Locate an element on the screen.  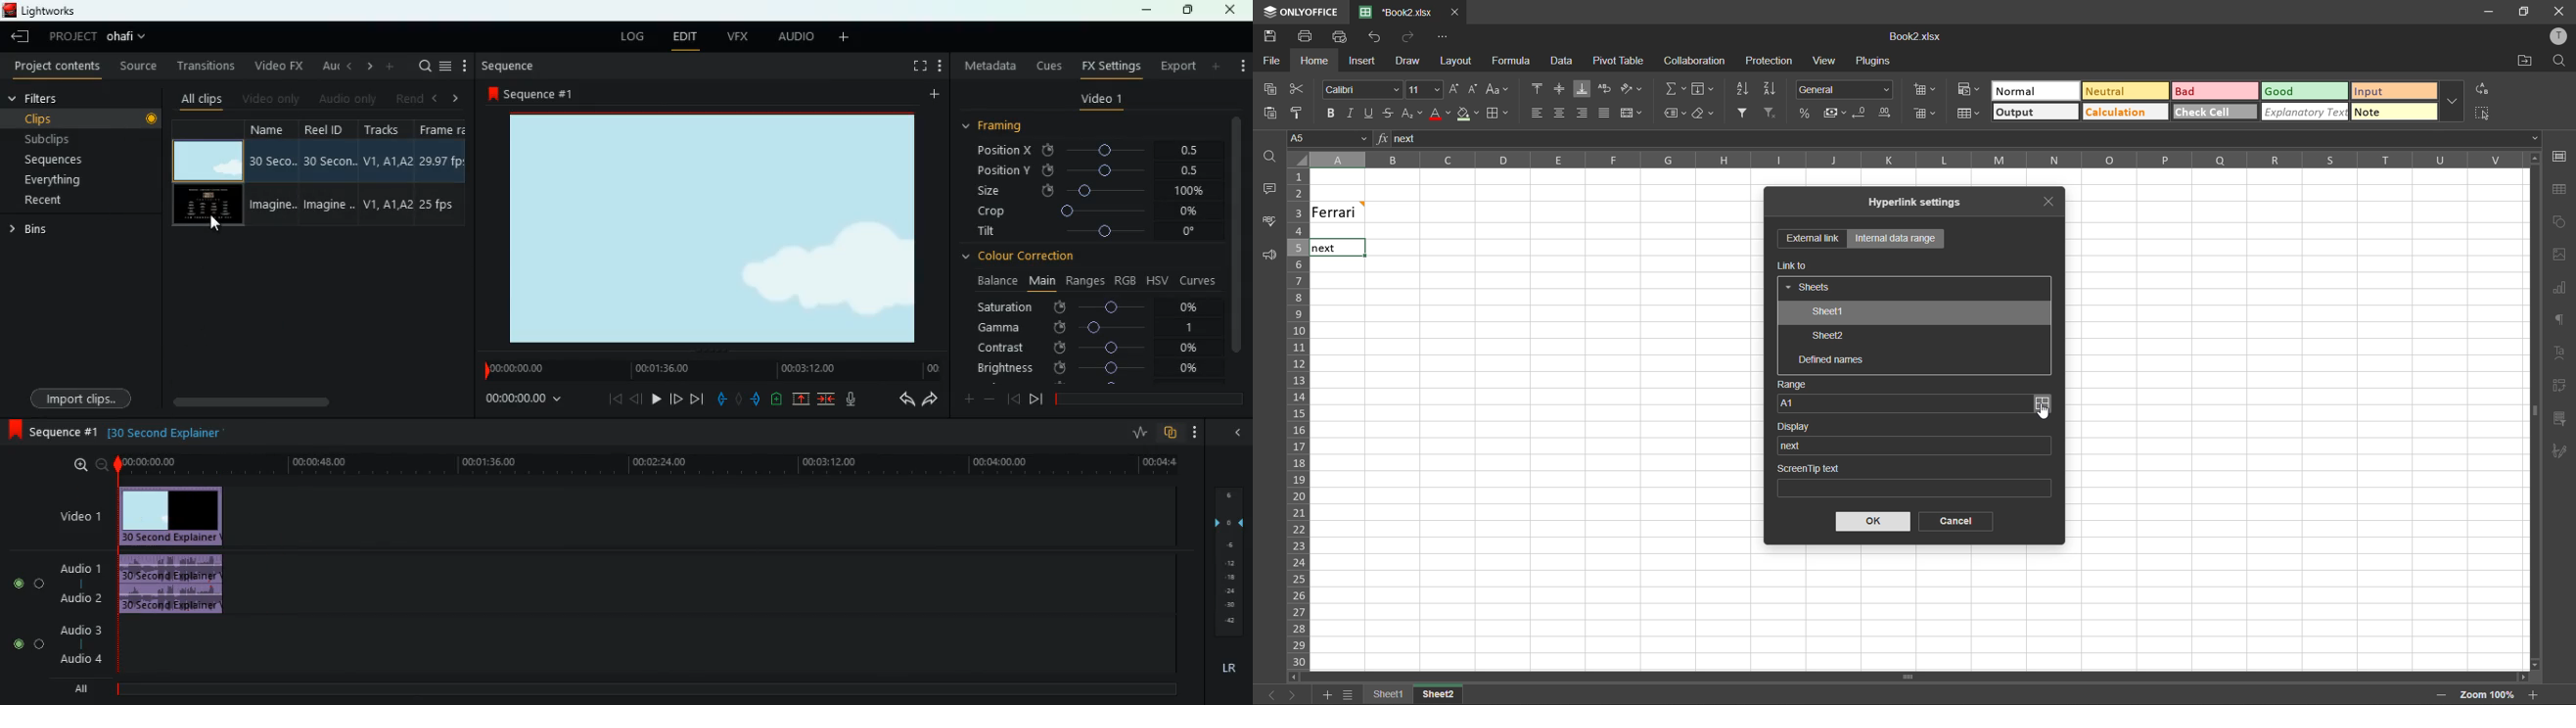
clear filter is located at coordinates (1772, 112).